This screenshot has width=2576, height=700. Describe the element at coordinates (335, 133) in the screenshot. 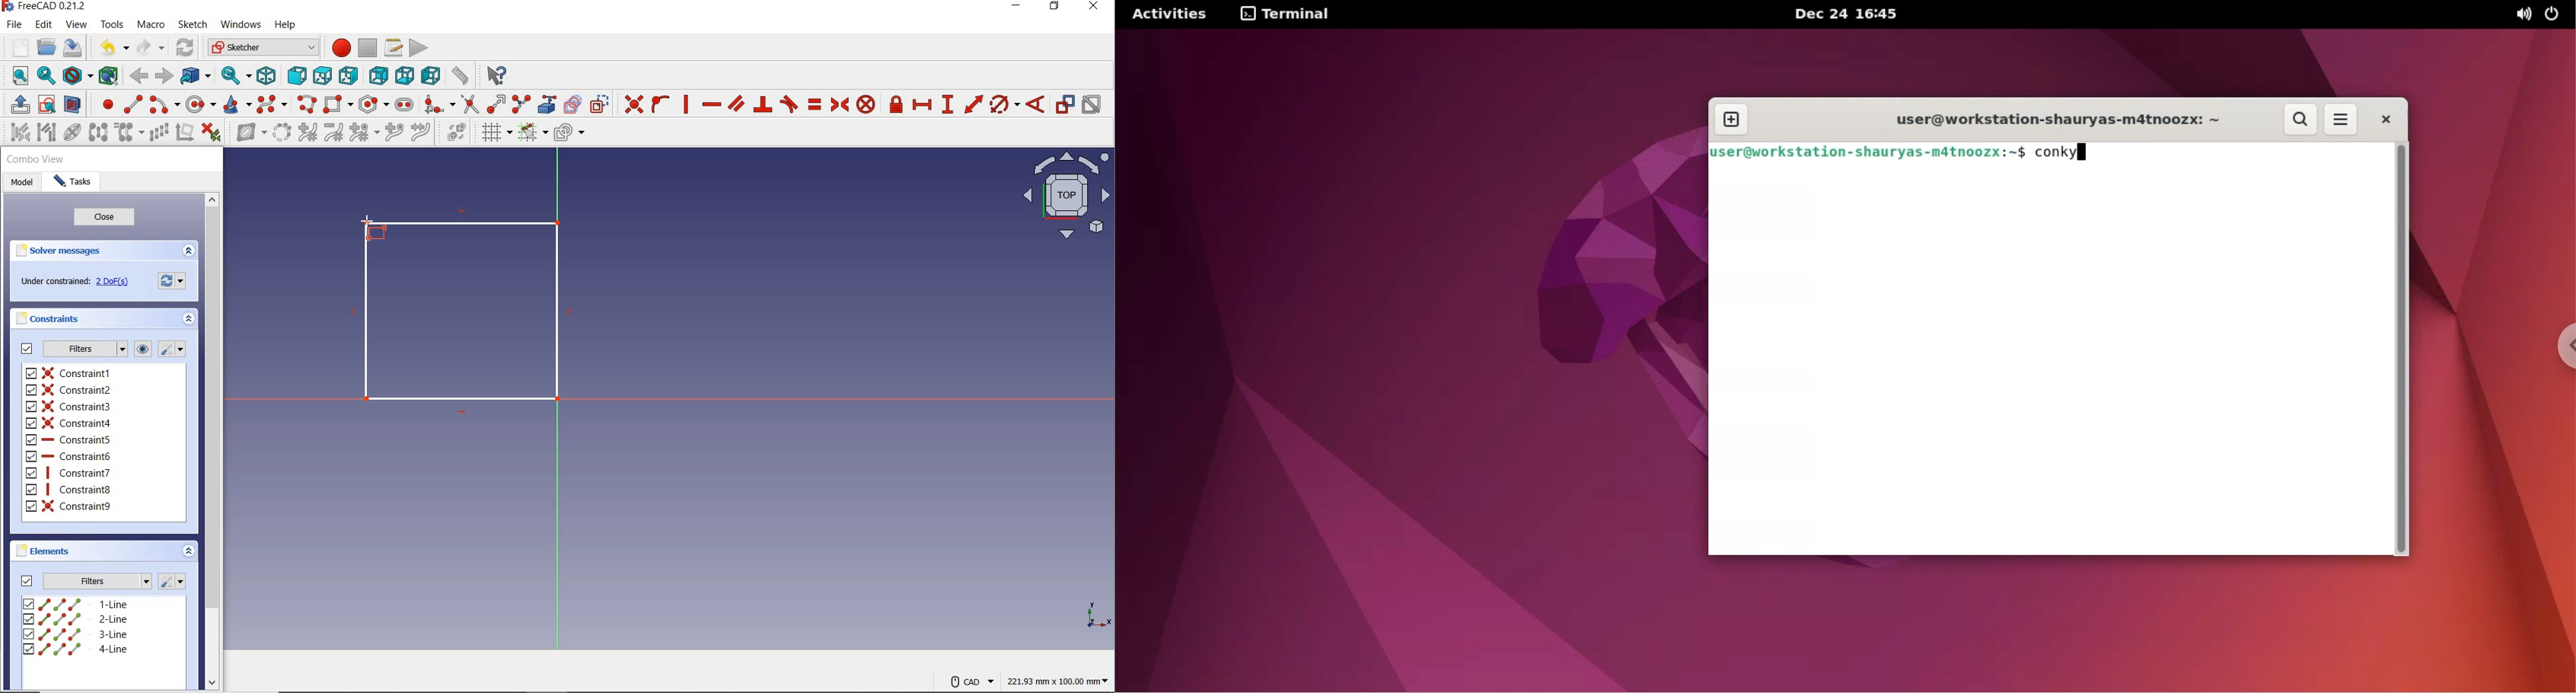

I see `decrease b-spline degree` at that location.